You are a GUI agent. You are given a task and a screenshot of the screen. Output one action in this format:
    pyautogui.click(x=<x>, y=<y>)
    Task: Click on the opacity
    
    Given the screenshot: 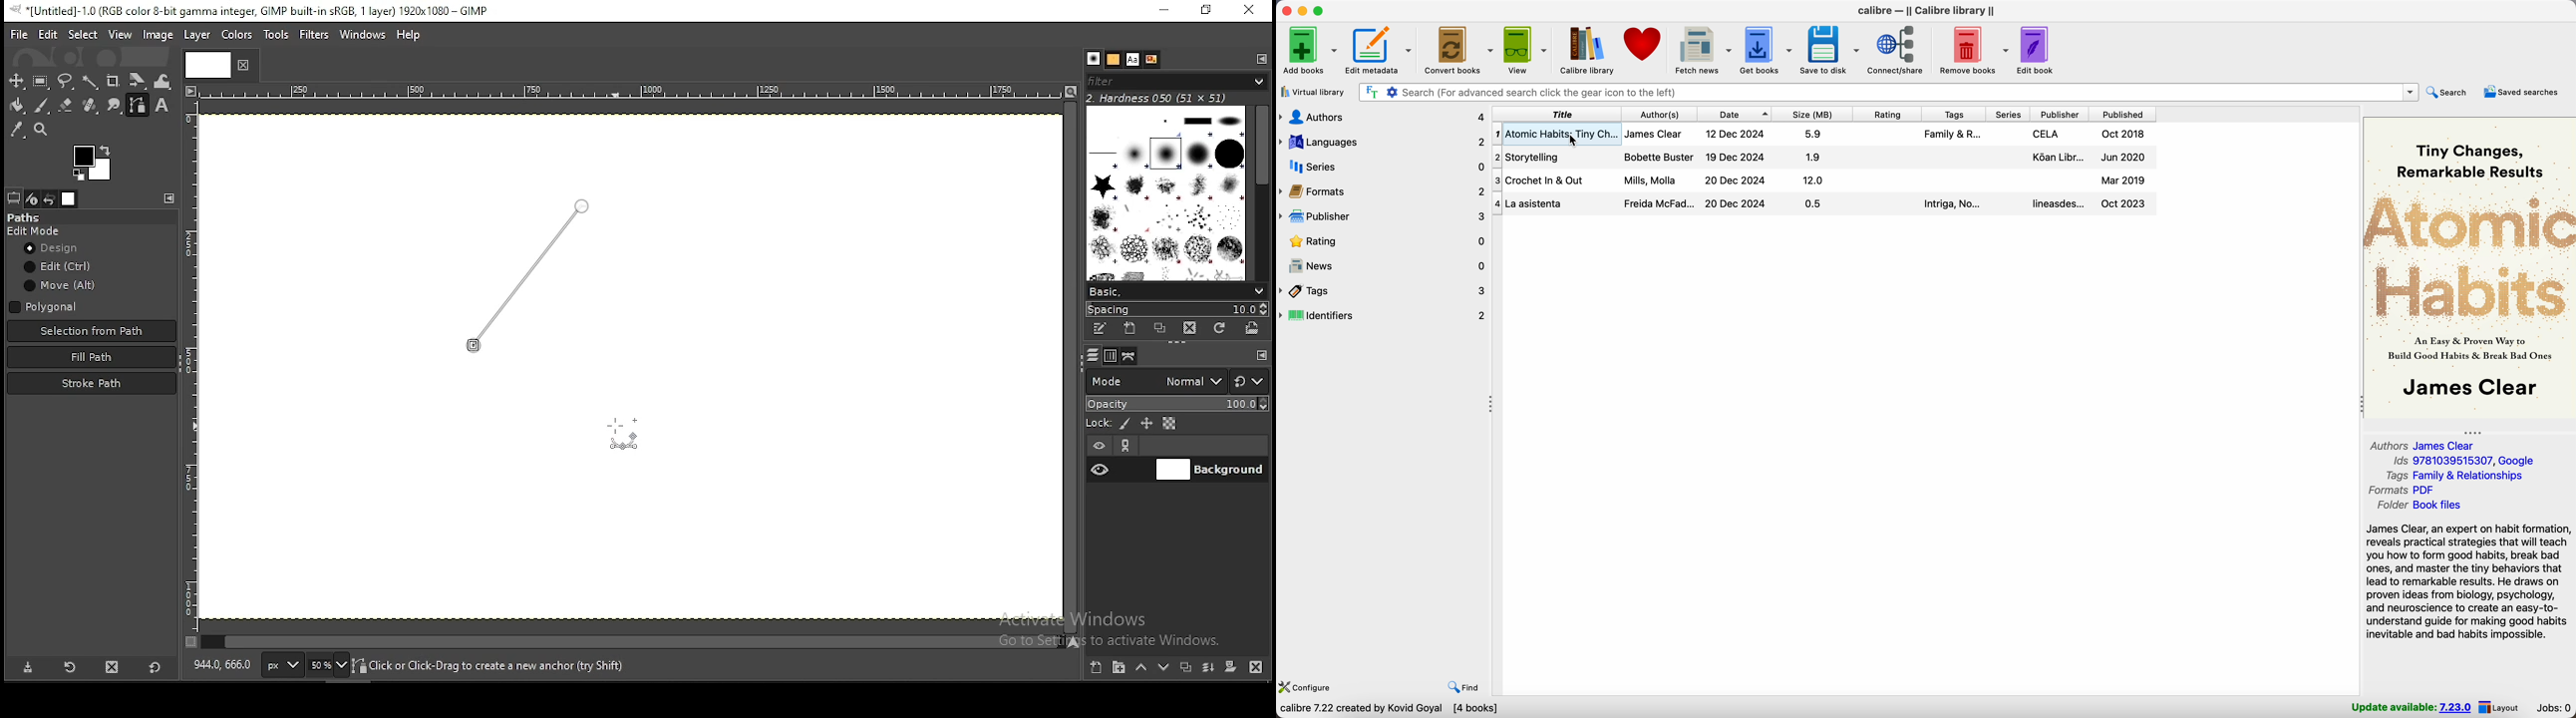 What is the action you would take?
    pyautogui.click(x=1176, y=405)
    